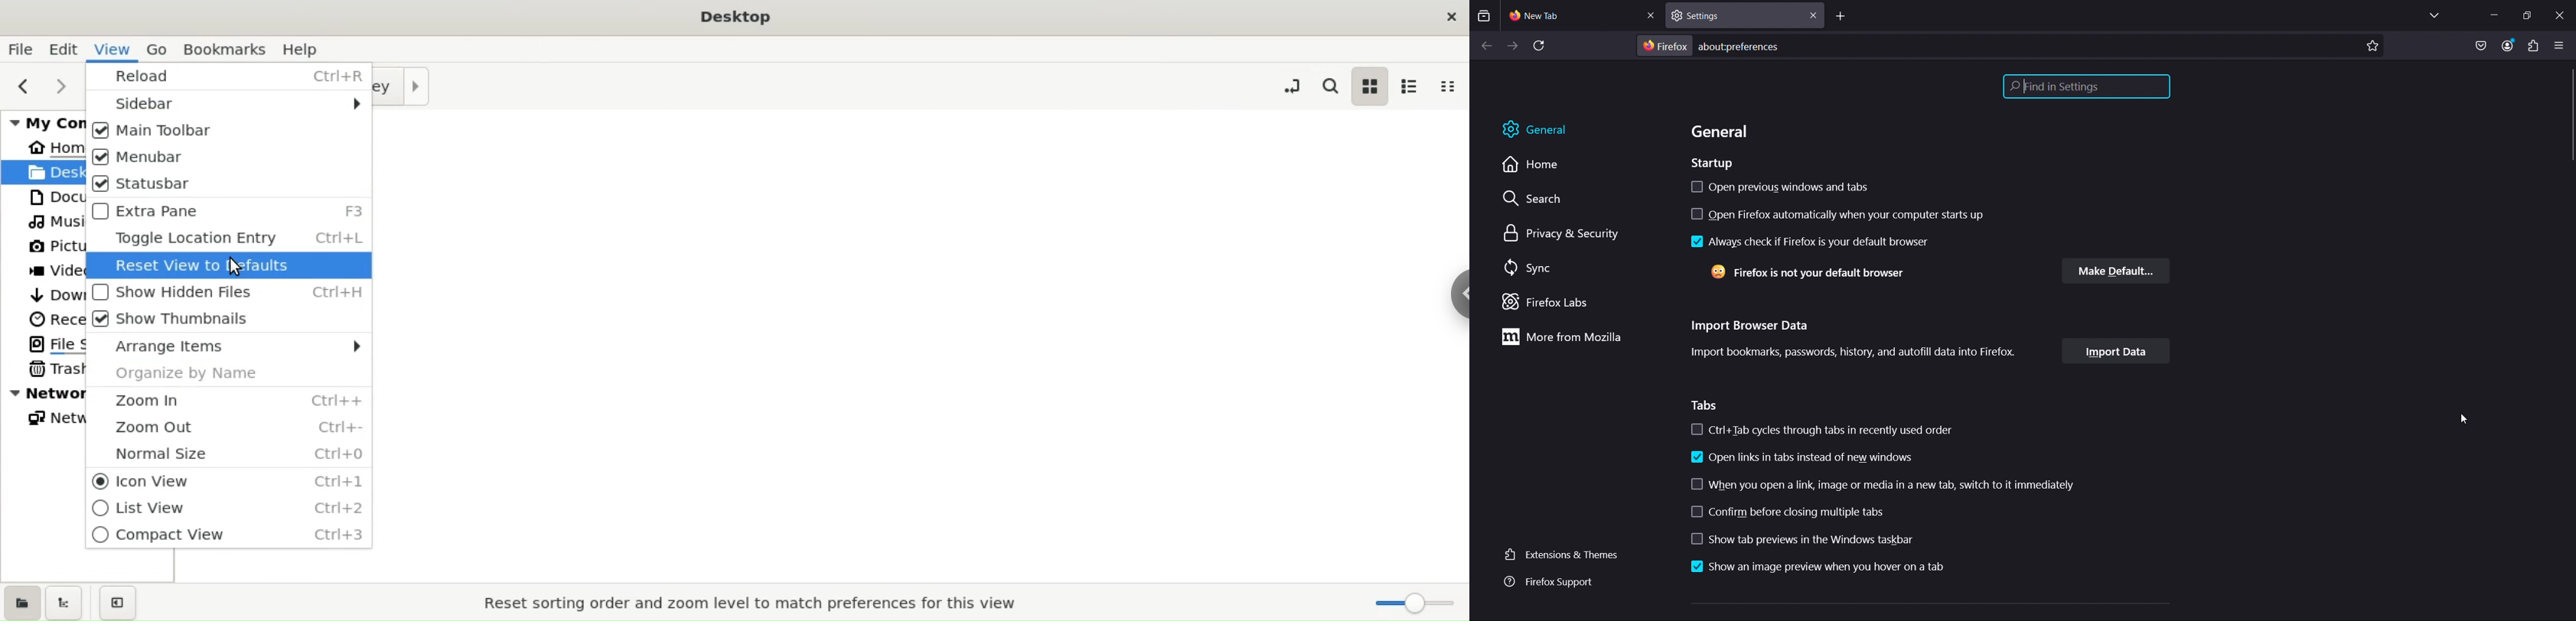 The image size is (2576, 644). What do you see at coordinates (1812, 244) in the screenshot?
I see `Always check if Firefox is your default browser` at bounding box center [1812, 244].